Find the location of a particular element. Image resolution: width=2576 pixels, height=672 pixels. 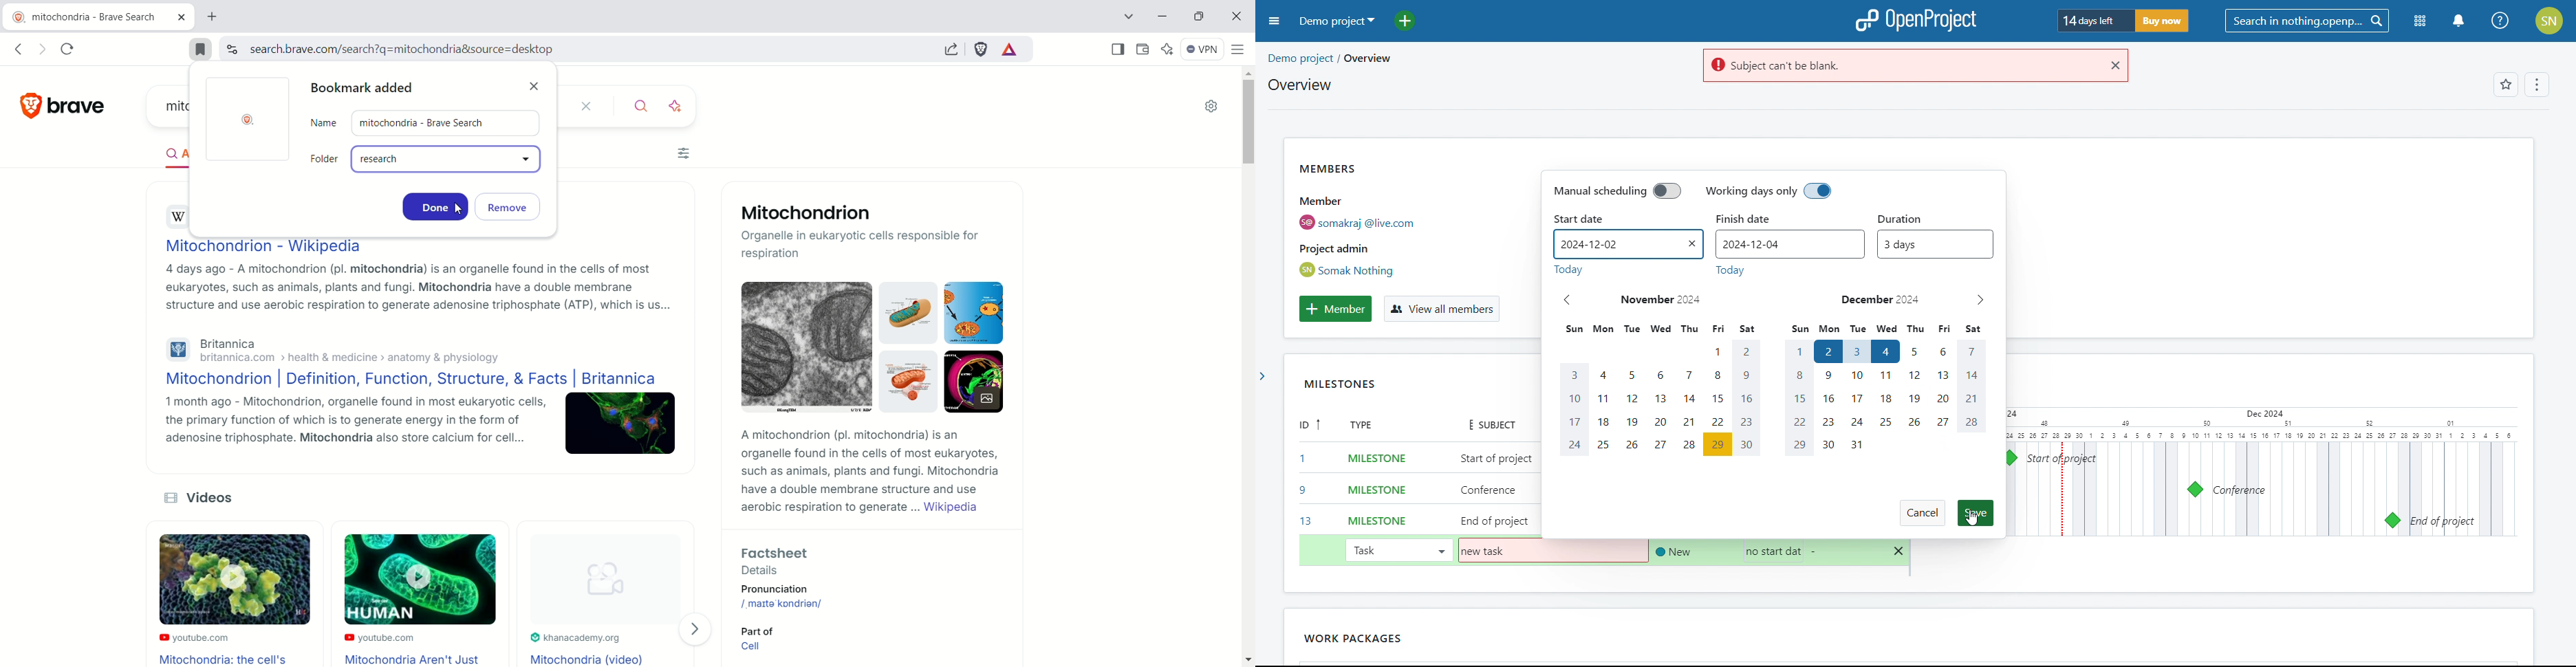

next month is located at coordinates (1980, 300).